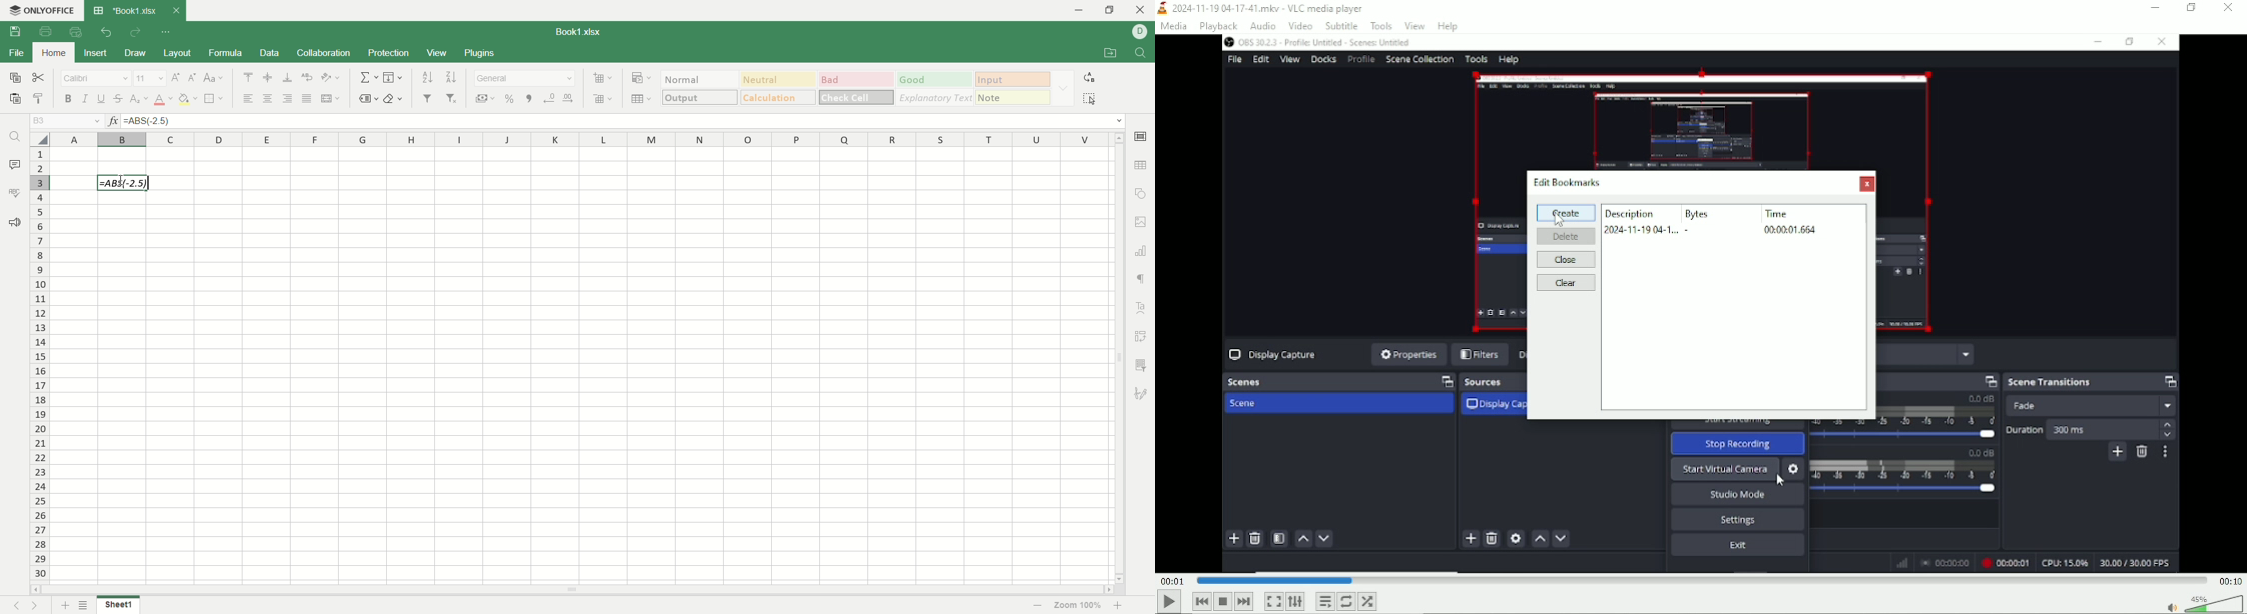  I want to click on Media, so click(1172, 26).